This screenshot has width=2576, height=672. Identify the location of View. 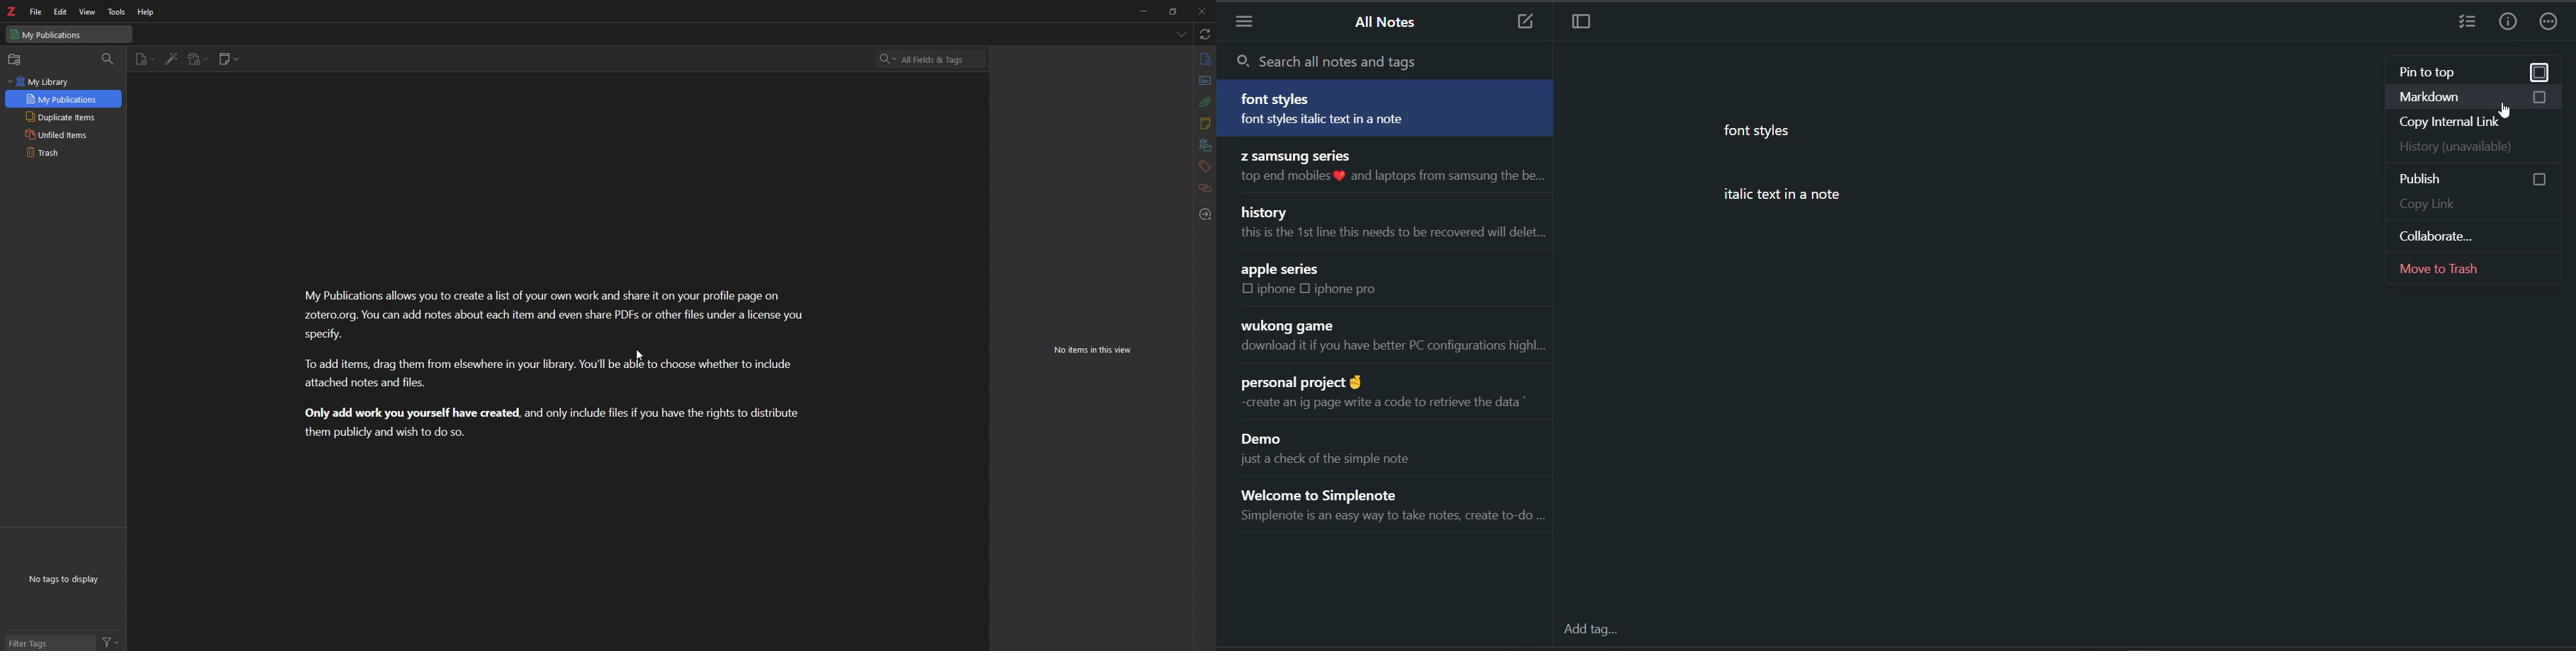
(87, 11).